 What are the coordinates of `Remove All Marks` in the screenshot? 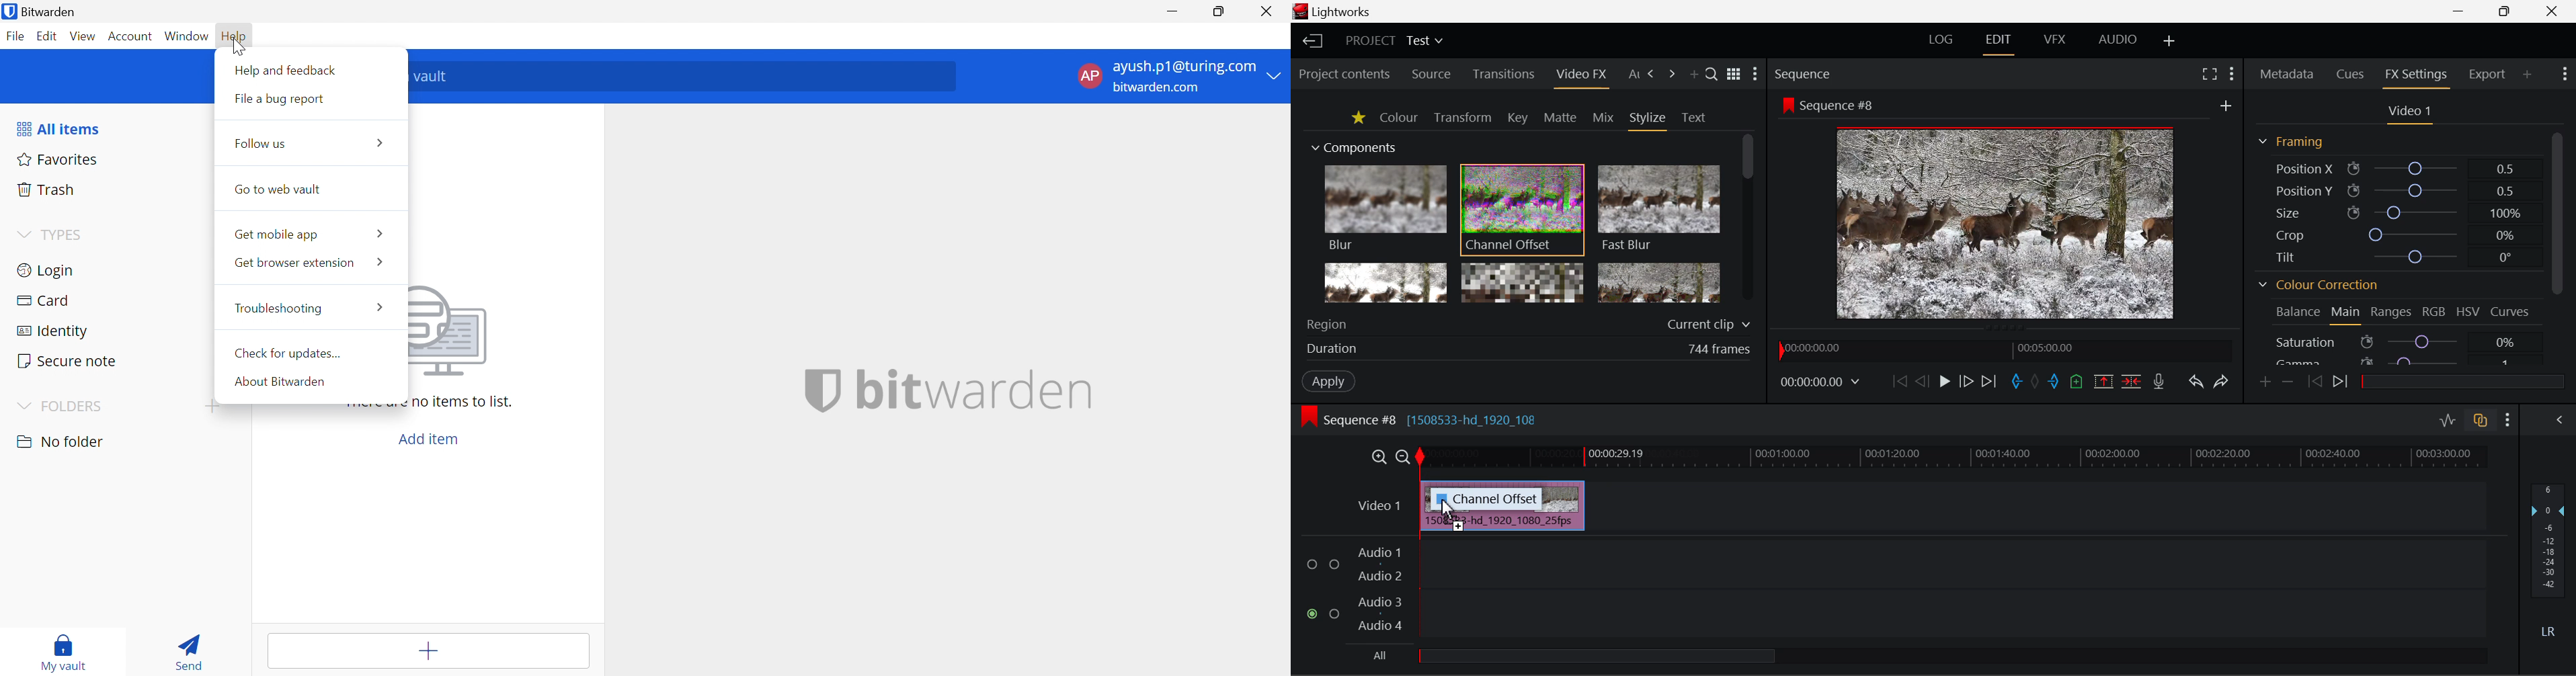 It's located at (2035, 382).